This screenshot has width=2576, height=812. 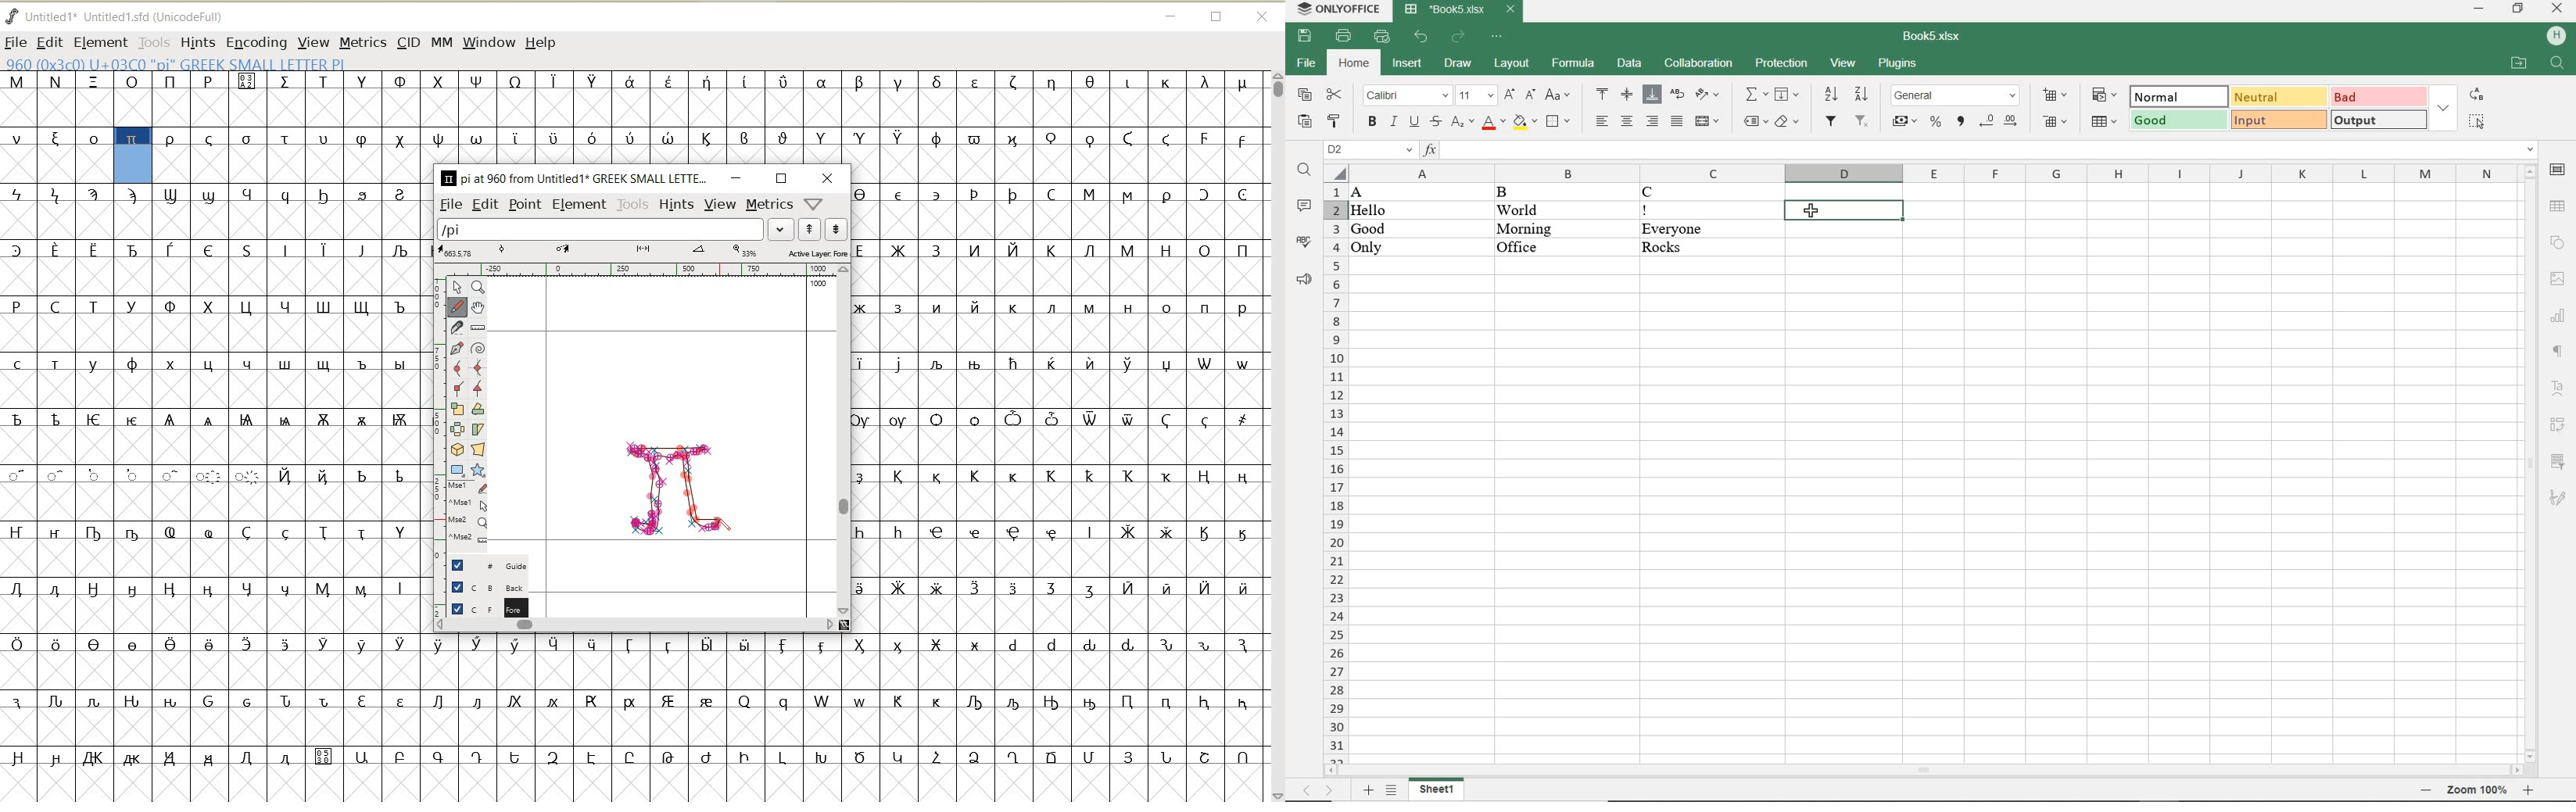 I want to click on pointer, so click(x=457, y=286).